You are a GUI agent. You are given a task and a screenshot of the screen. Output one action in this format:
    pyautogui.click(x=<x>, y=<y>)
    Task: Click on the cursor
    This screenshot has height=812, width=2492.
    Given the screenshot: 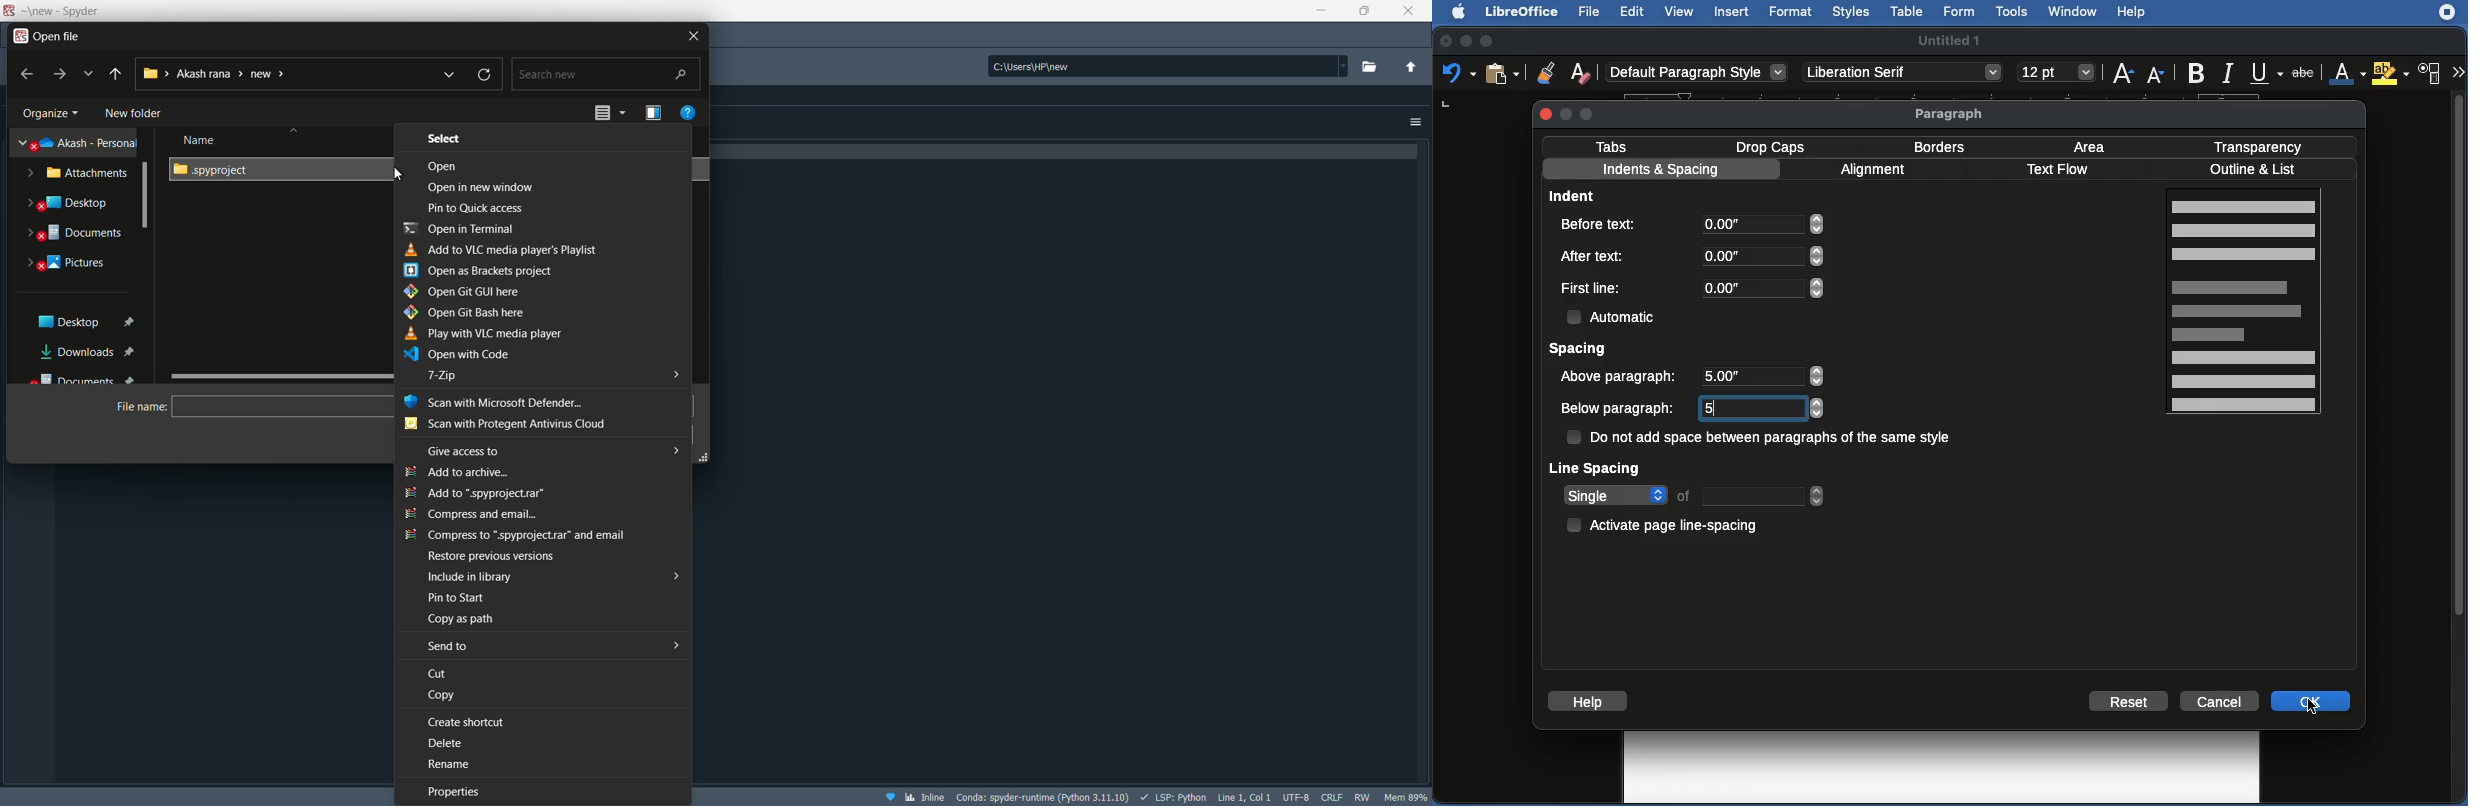 What is the action you would take?
    pyautogui.click(x=397, y=175)
    